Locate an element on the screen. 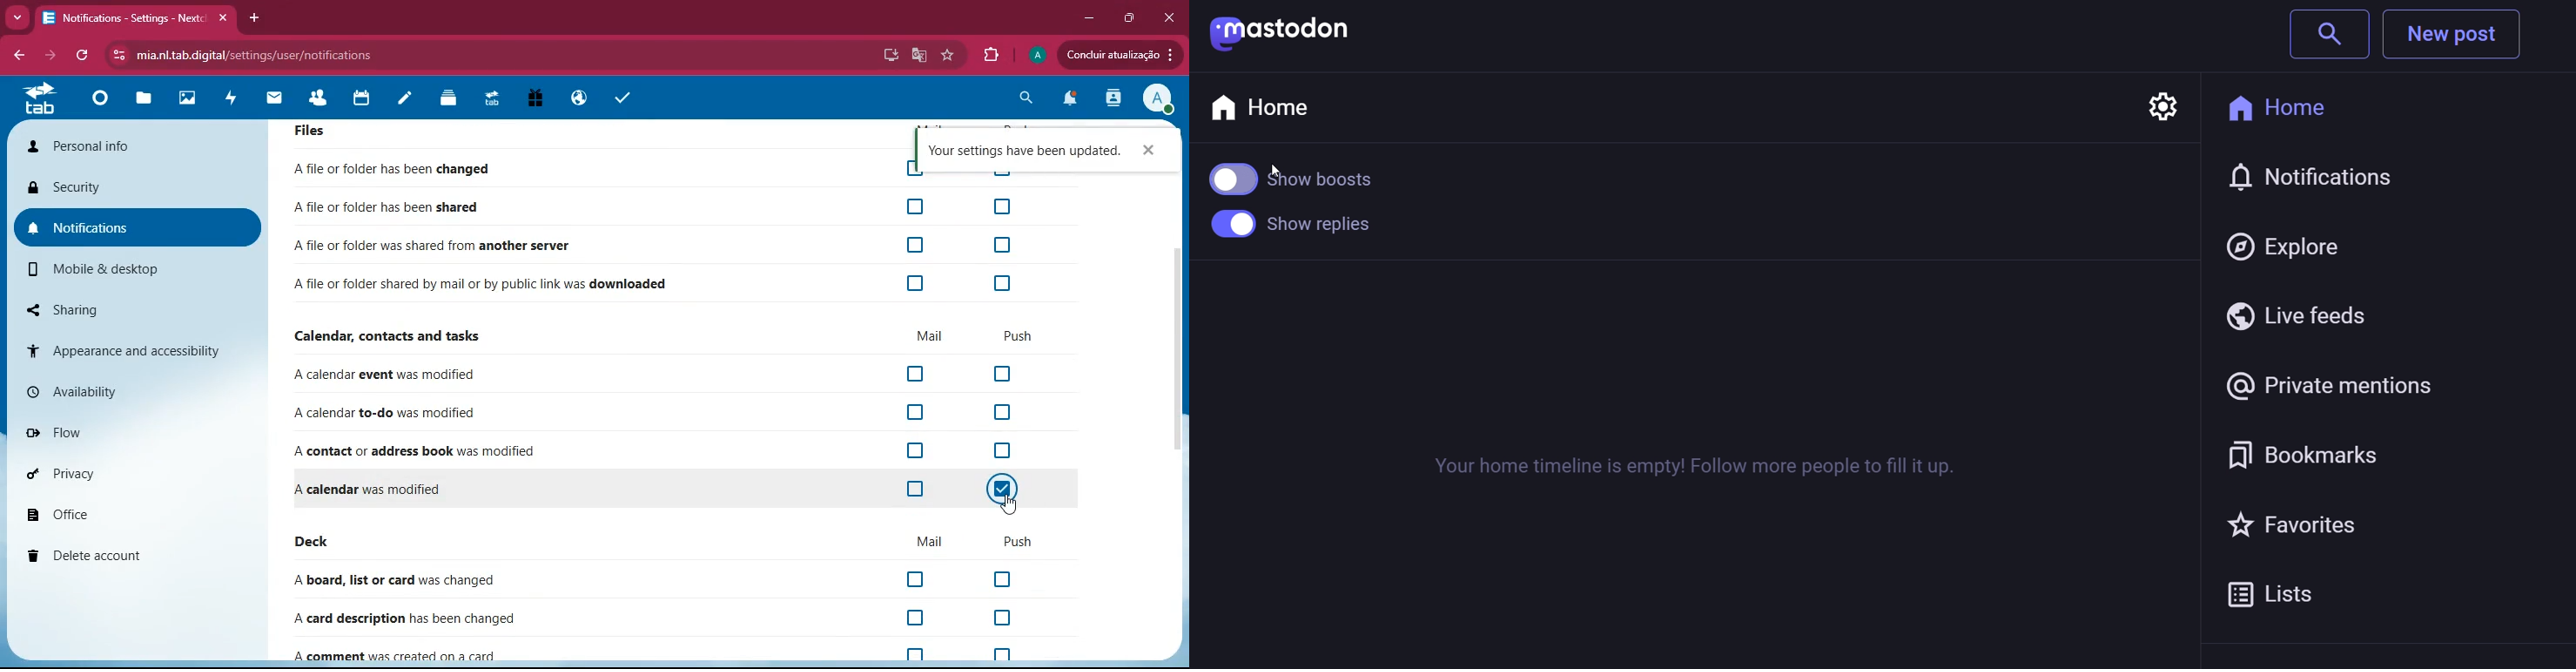 This screenshot has width=2576, height=672. Close is located at coordinates (1149, 152).